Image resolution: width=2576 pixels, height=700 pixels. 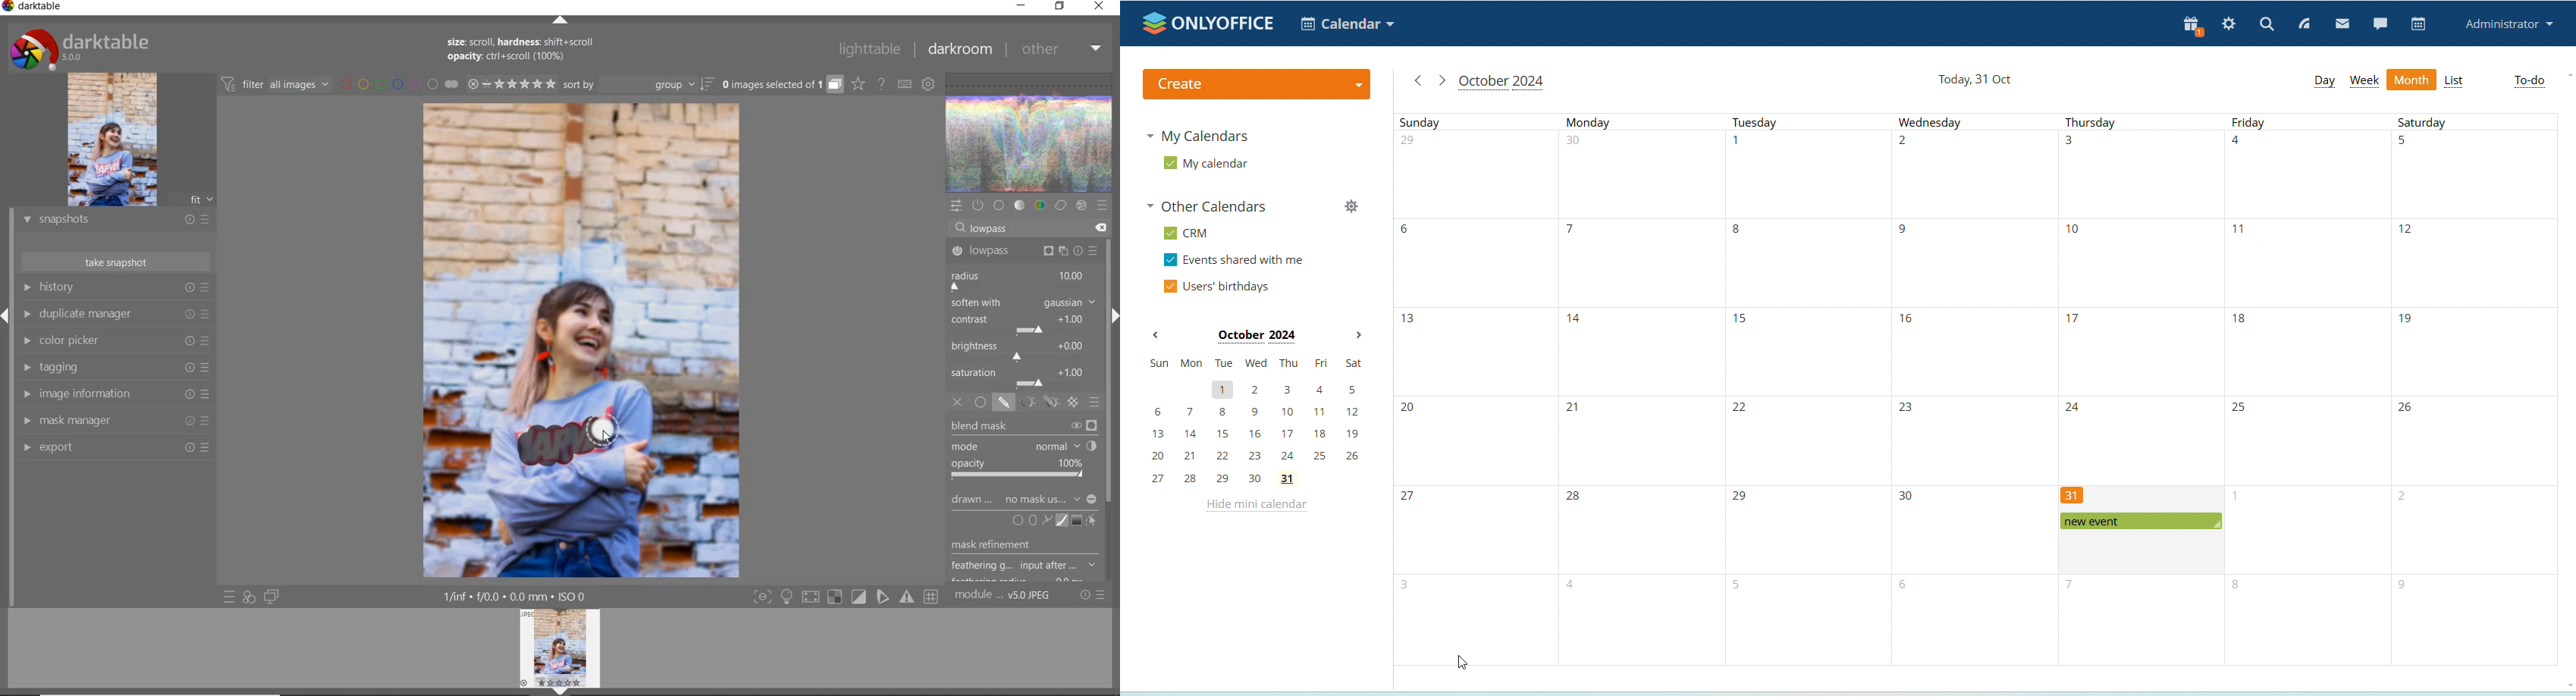 I want to click on add brush, so click(x=1060, y=521).